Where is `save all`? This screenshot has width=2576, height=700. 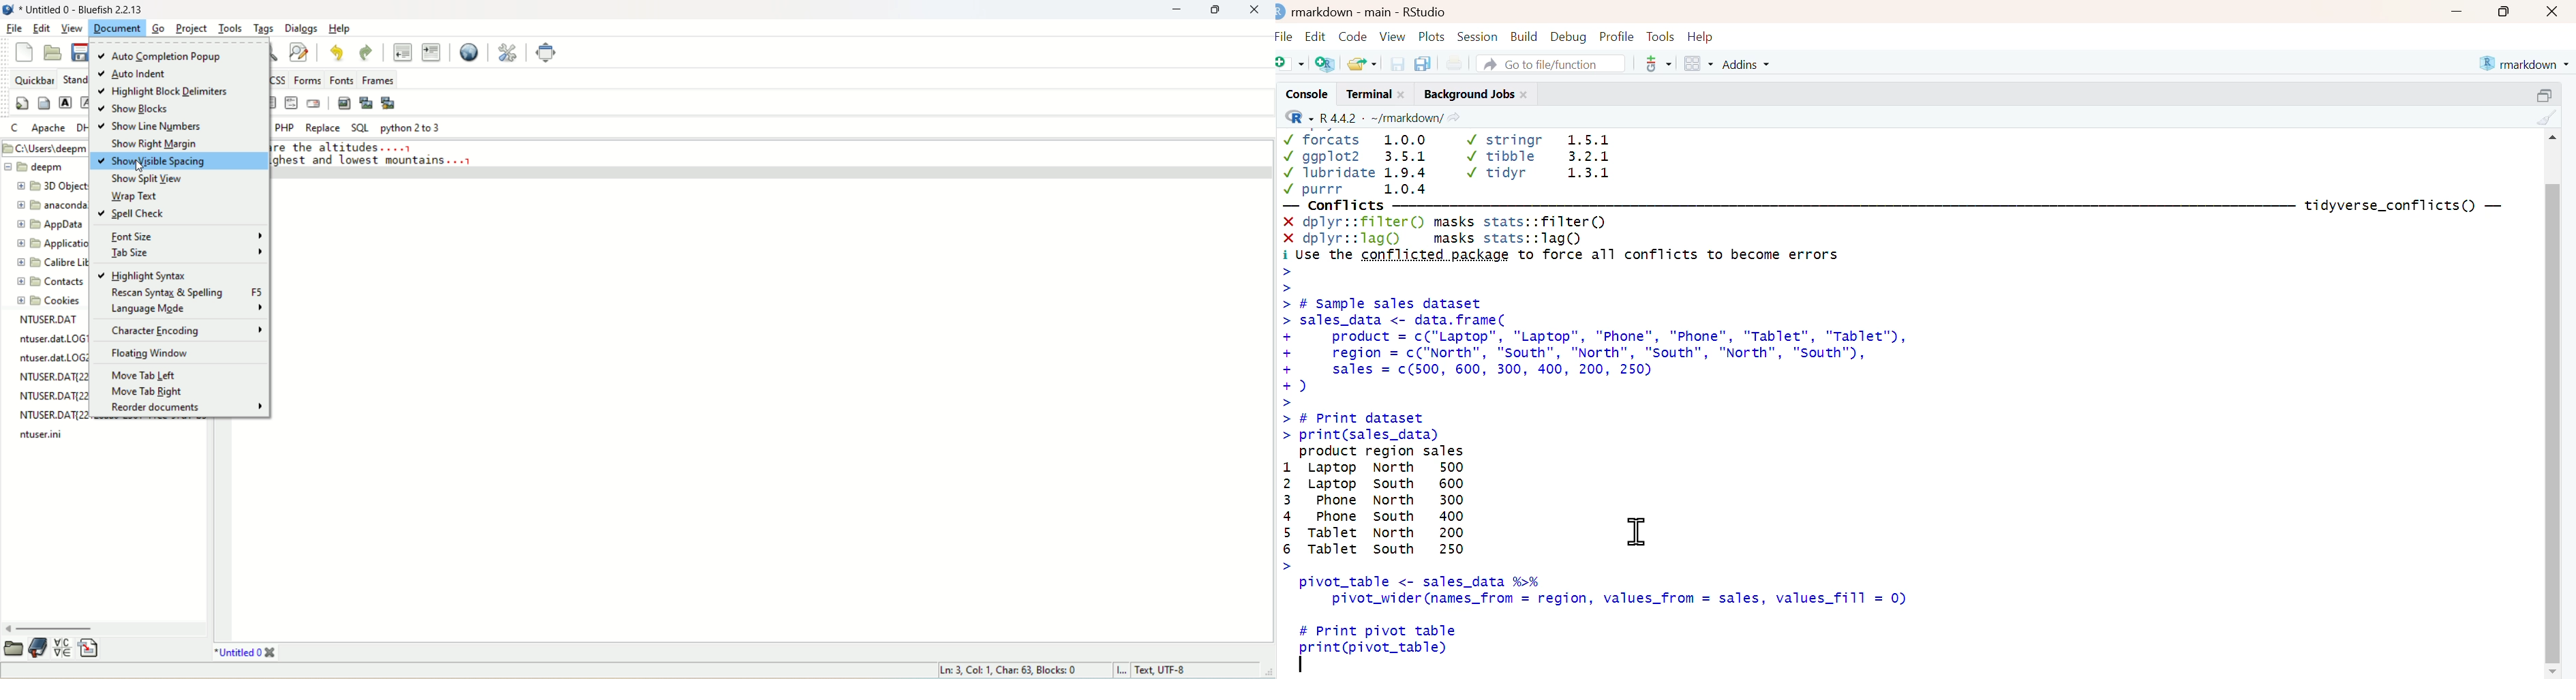 save all is located at coordinates (1422, 63).